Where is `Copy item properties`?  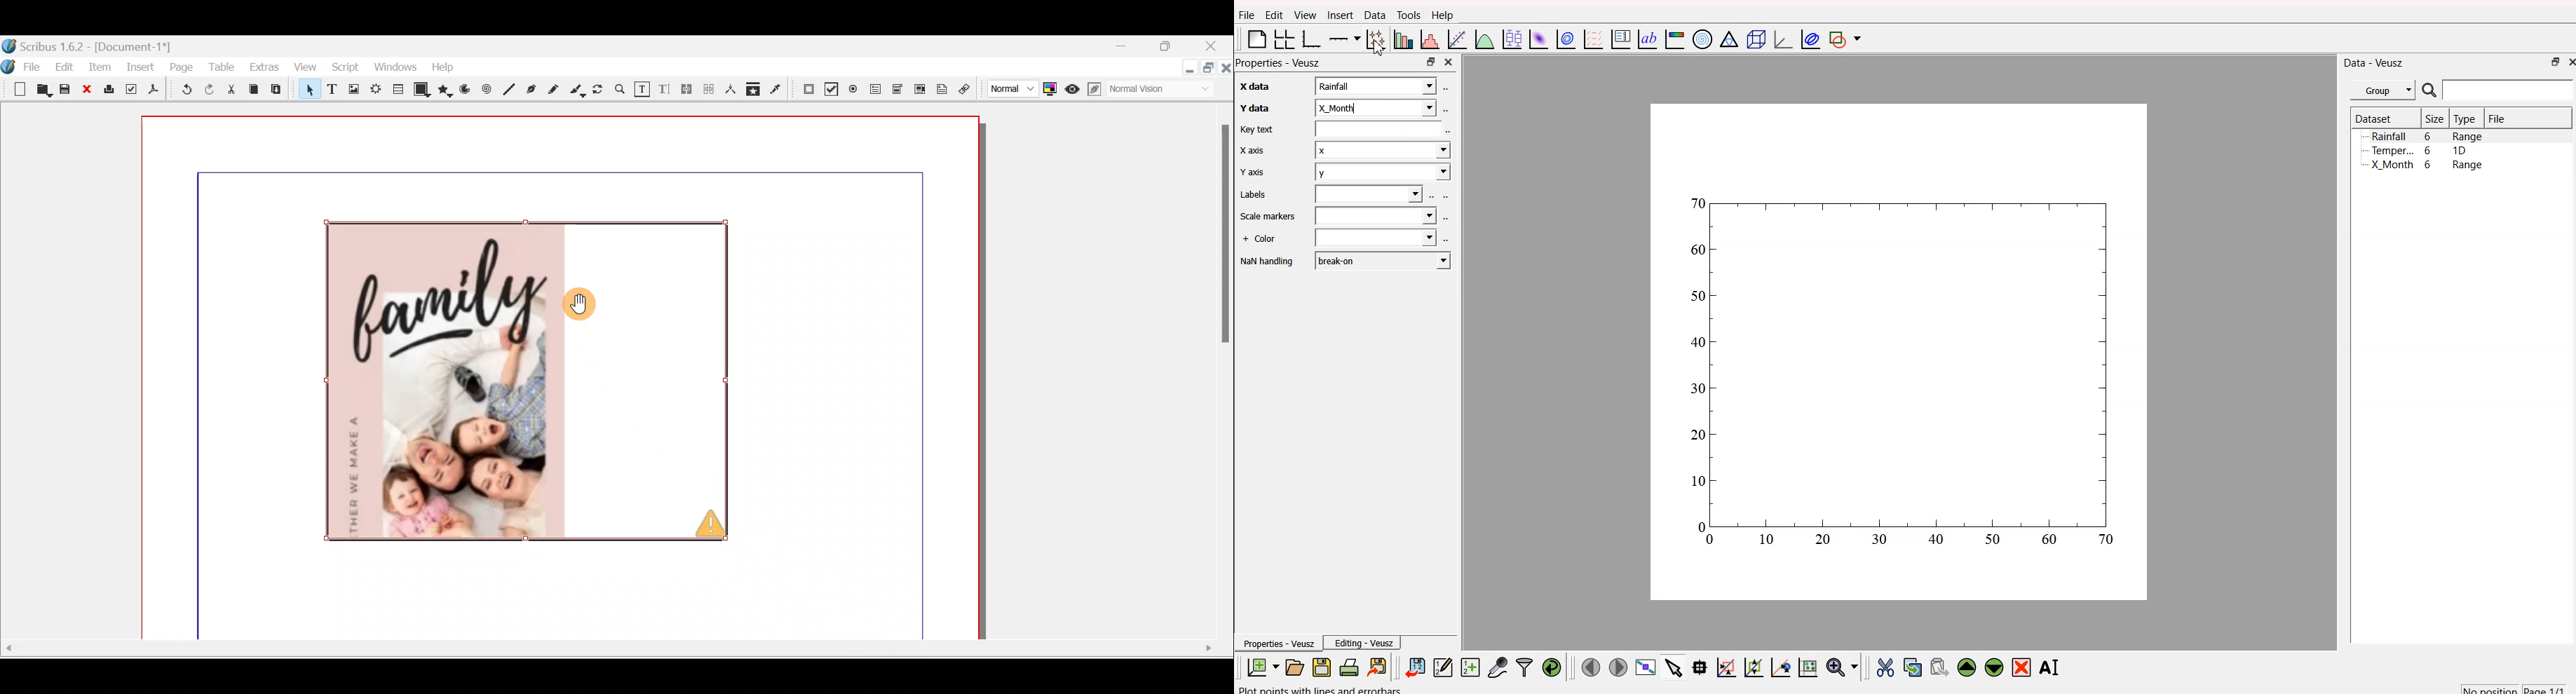 Copy item properties is located at coordinates (753, 89).